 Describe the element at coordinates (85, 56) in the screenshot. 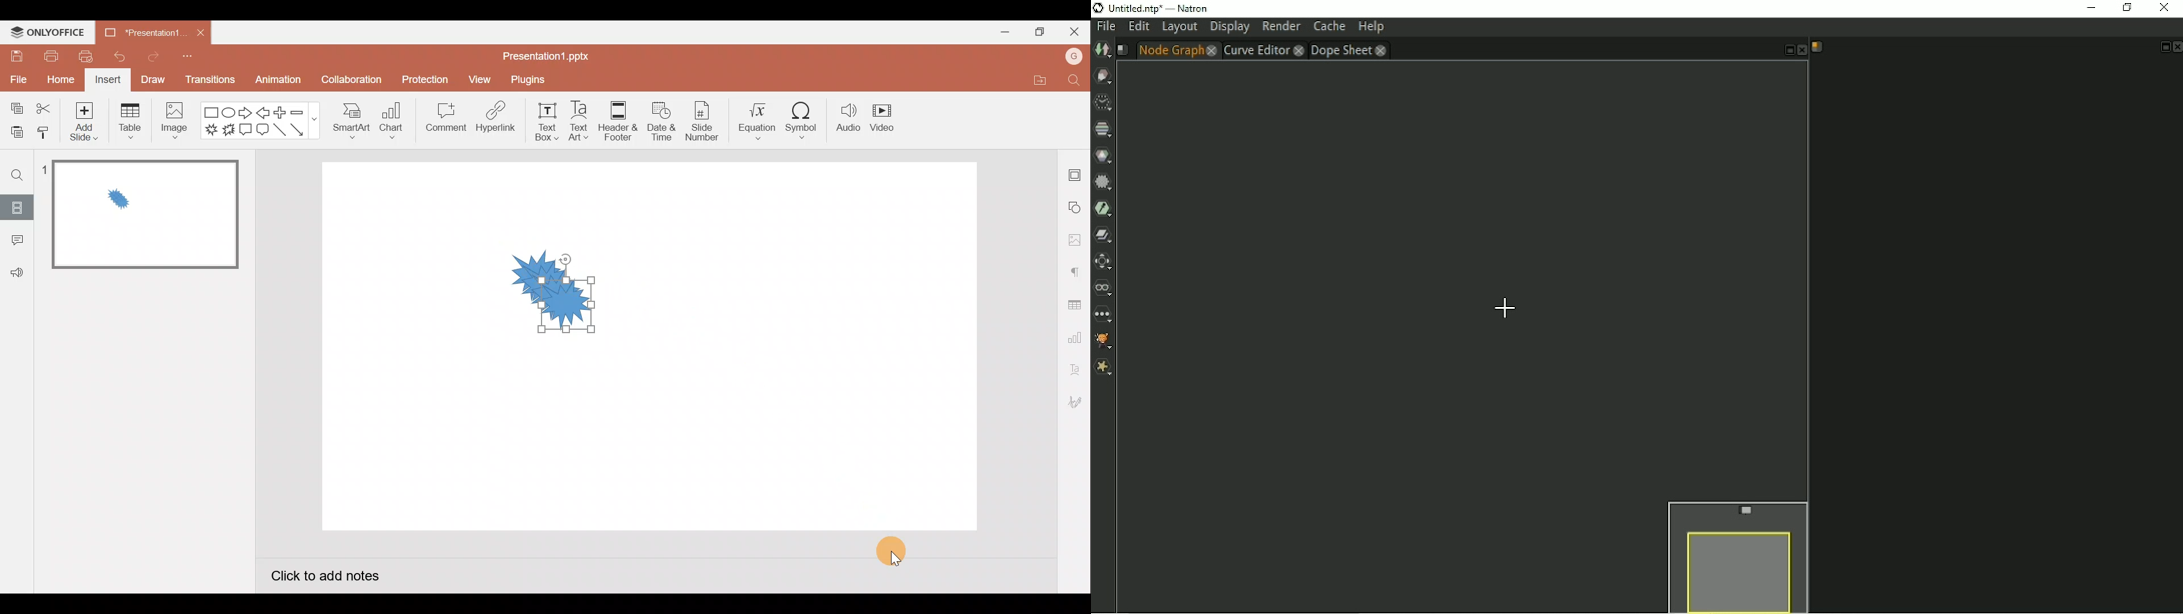

I see `Quick print` at that location.